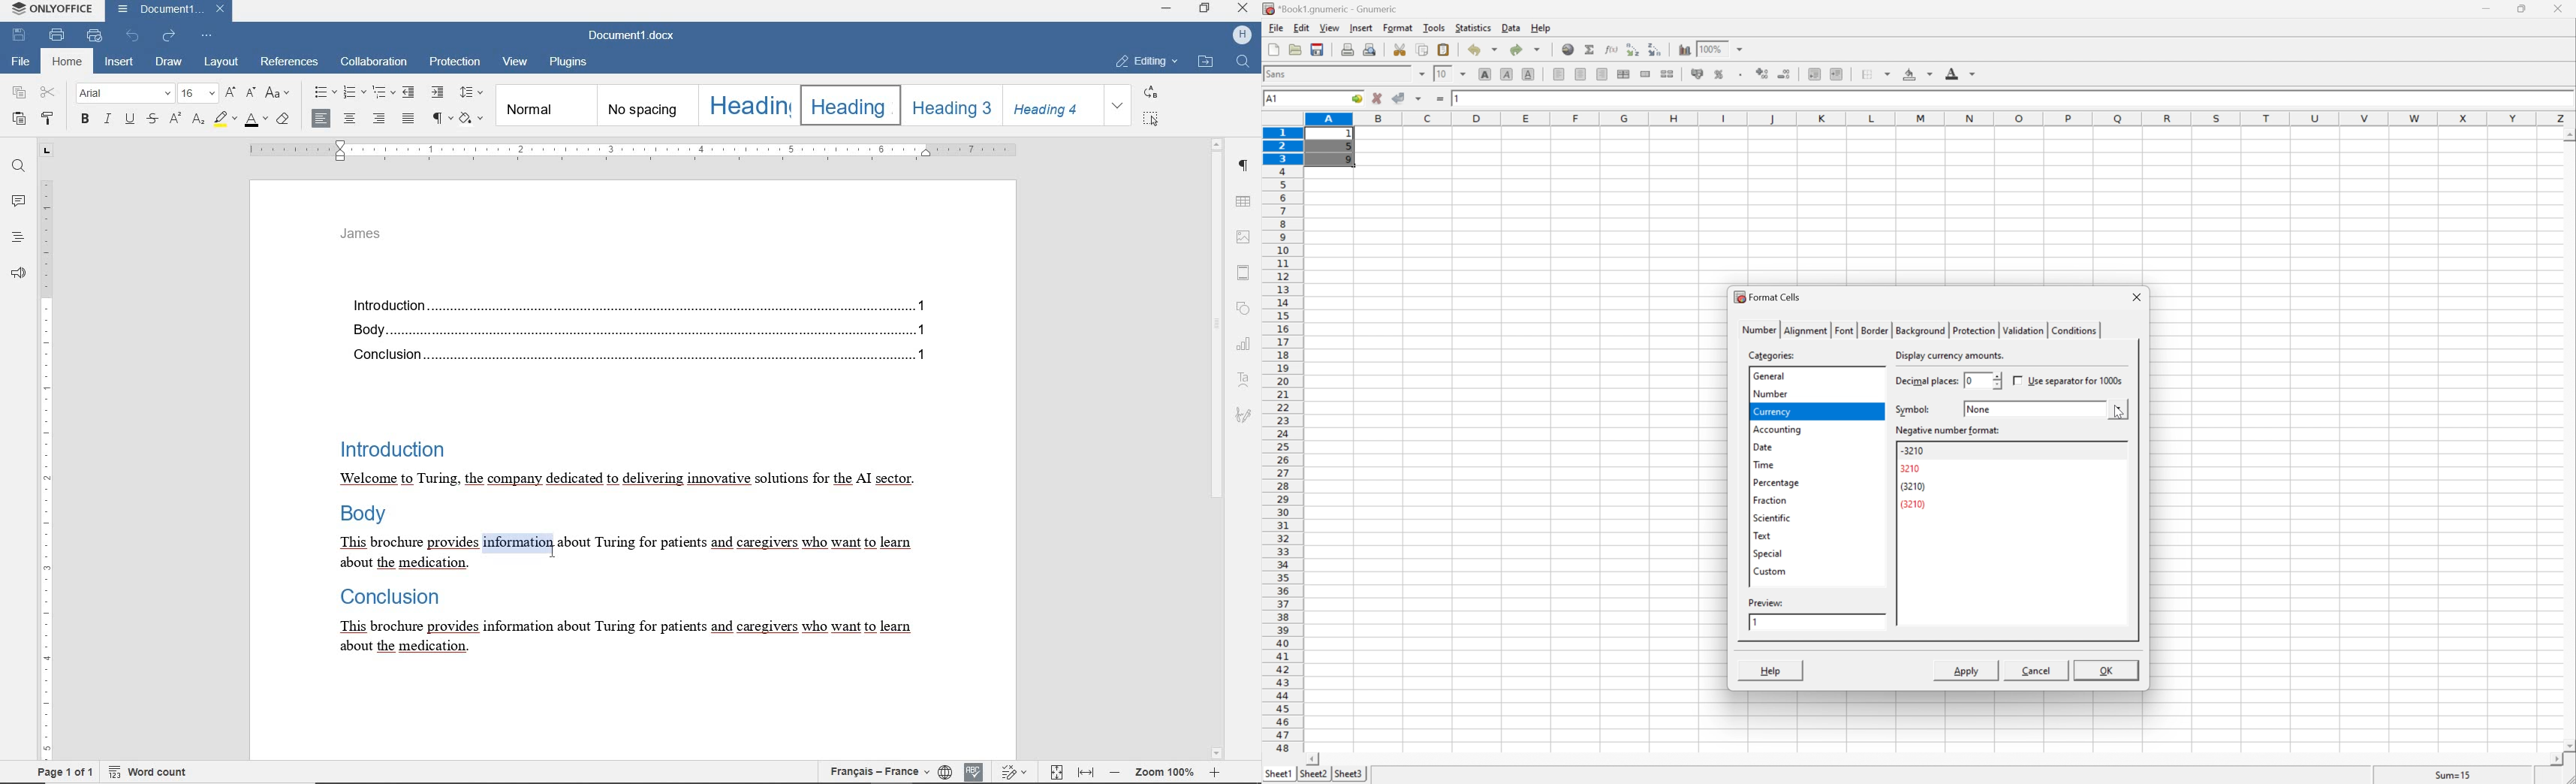 The image size is (2576, 784). What do you see at coordinates (249, 94) in the screenshot?
I see `DECREMENT FONT SIZE` at bounding box center [249, 94].